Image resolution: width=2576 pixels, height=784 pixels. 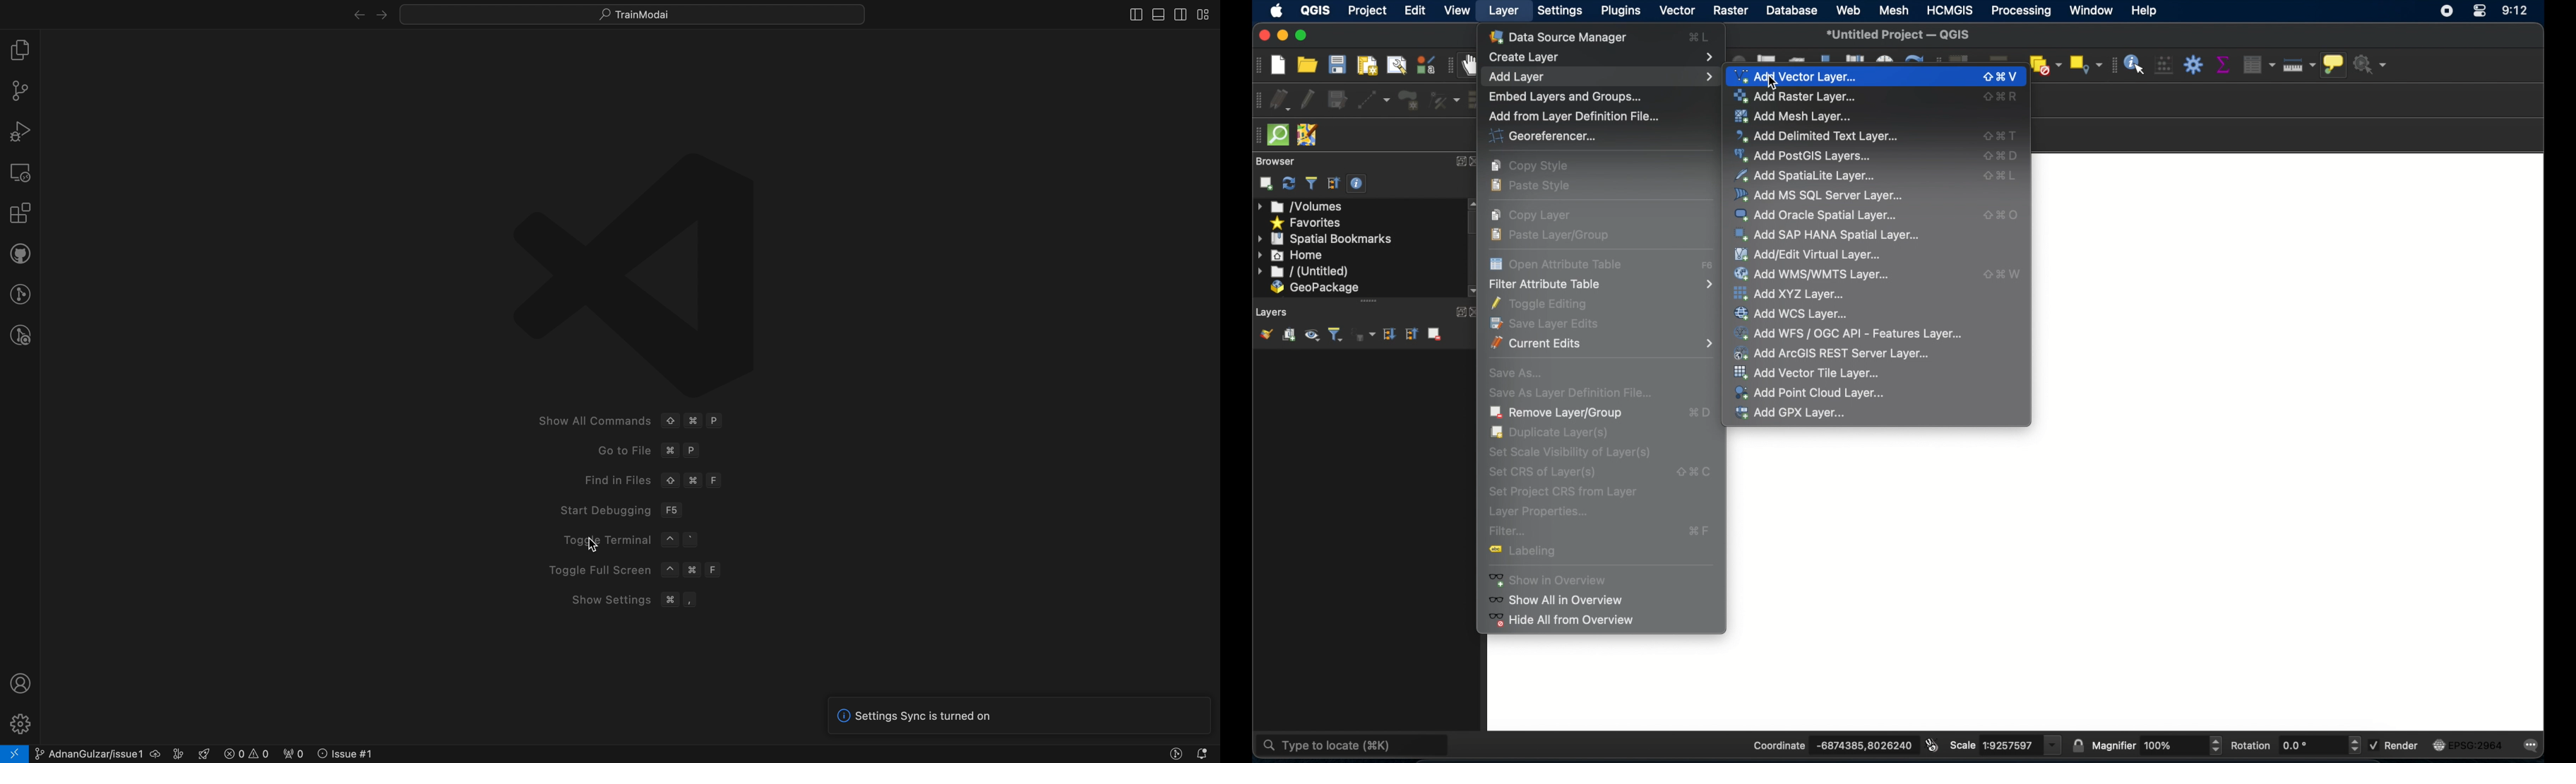 What do you see at coordinates (1292, 745) in the screenshot?
I see `type to locate` at bounding box center [1292, 745].